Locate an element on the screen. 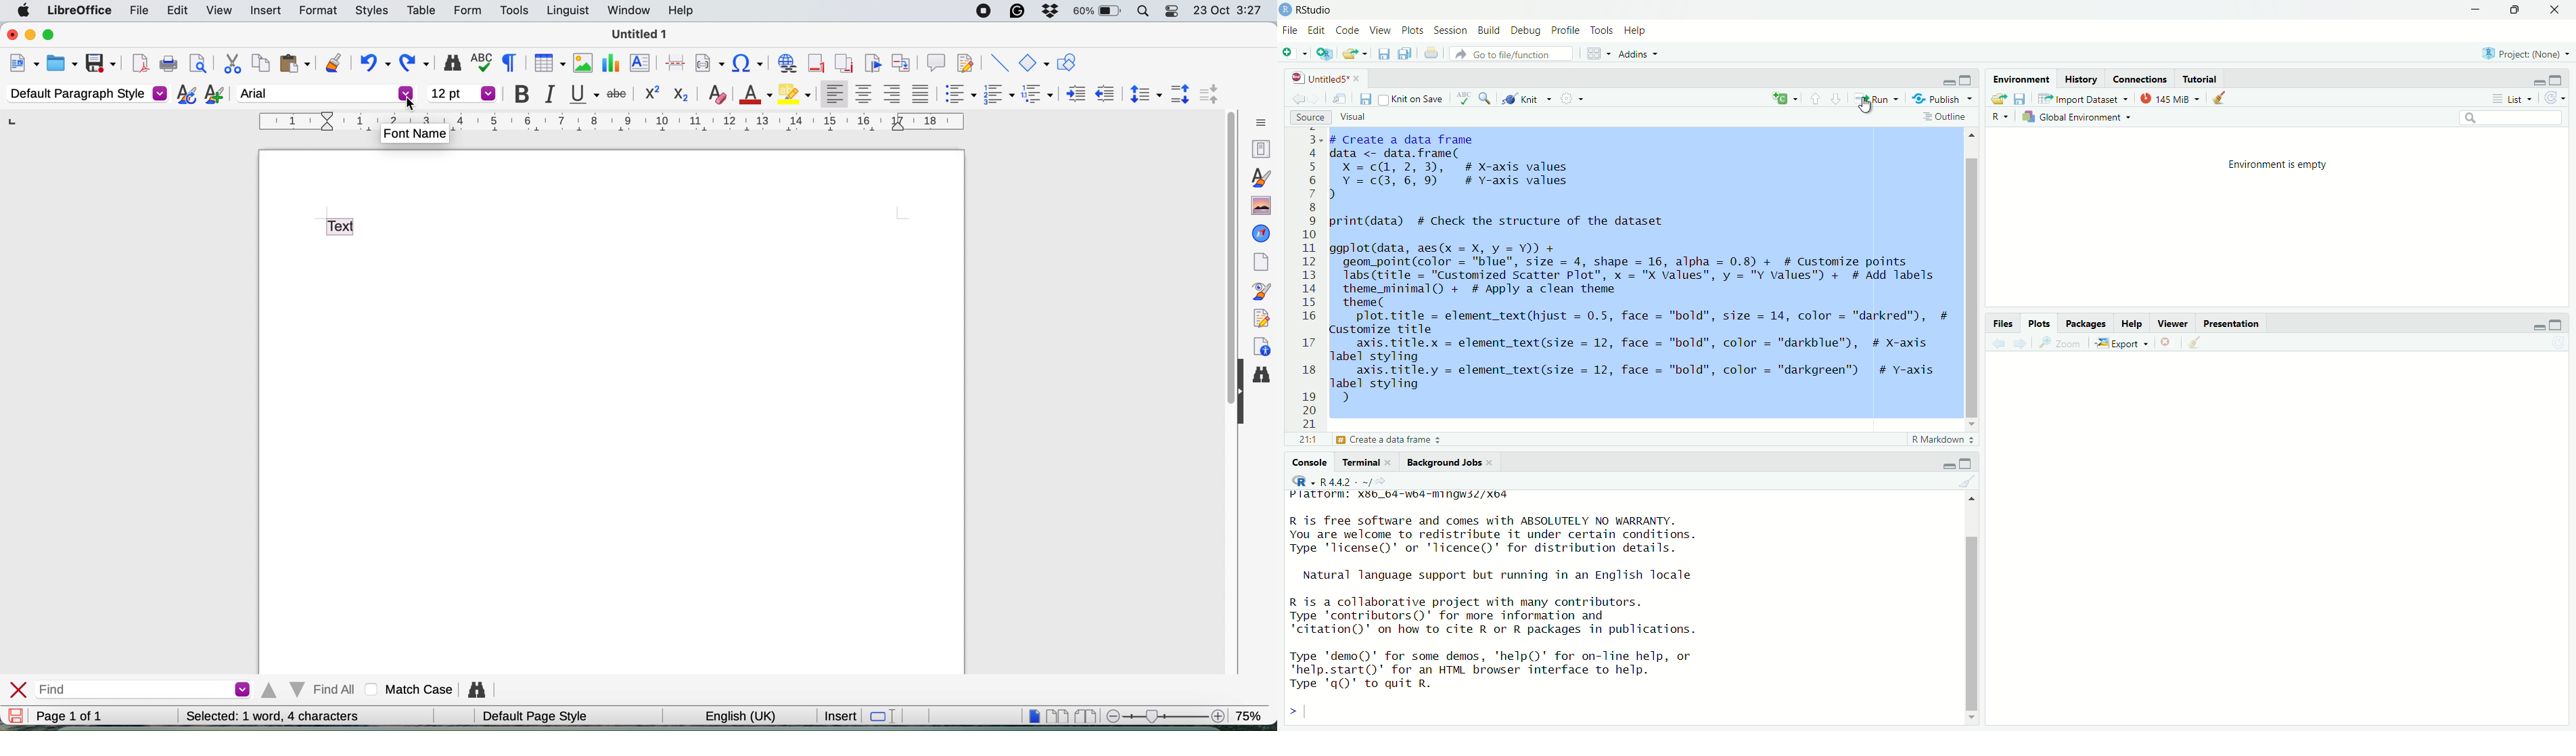  Edit is located at coordinates (1317, 32).